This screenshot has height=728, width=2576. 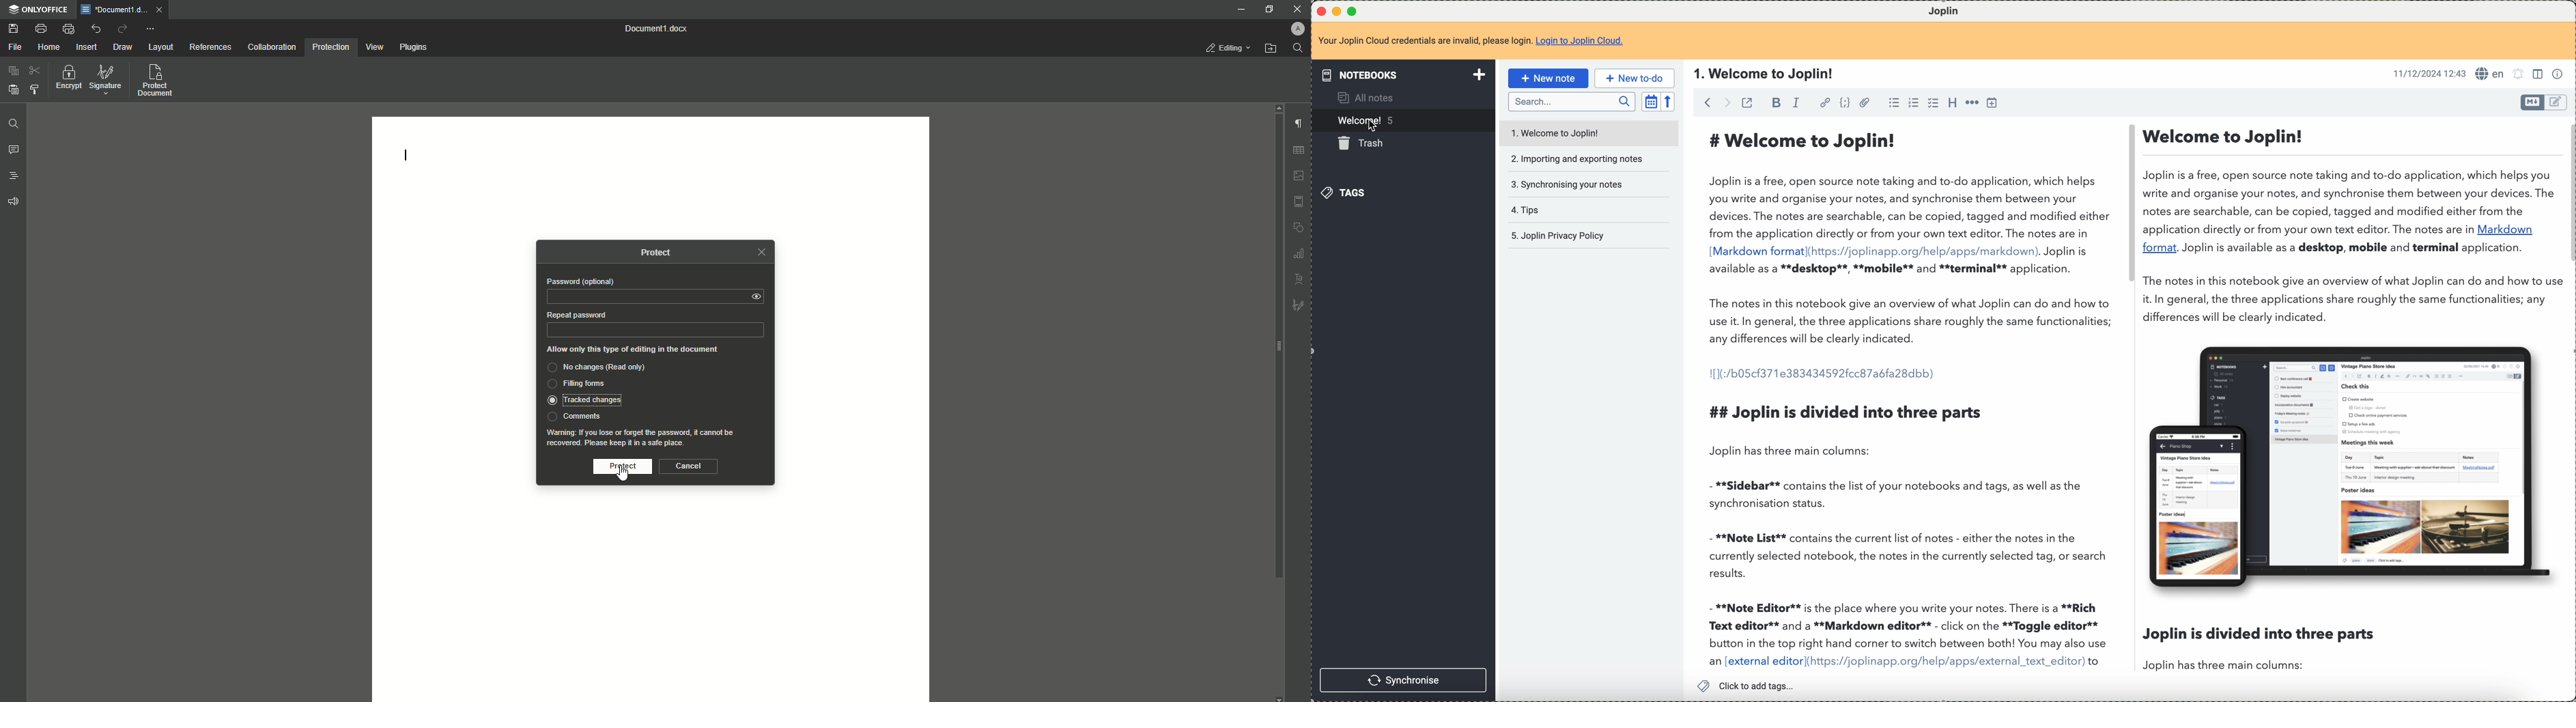 What do you see at coordinates (651, 438) in the screenshot?
I see `Waning: If you lose or forget the password, it cannot berecovered. Please keep it in a safe place.` at bounding box center [651, 438].